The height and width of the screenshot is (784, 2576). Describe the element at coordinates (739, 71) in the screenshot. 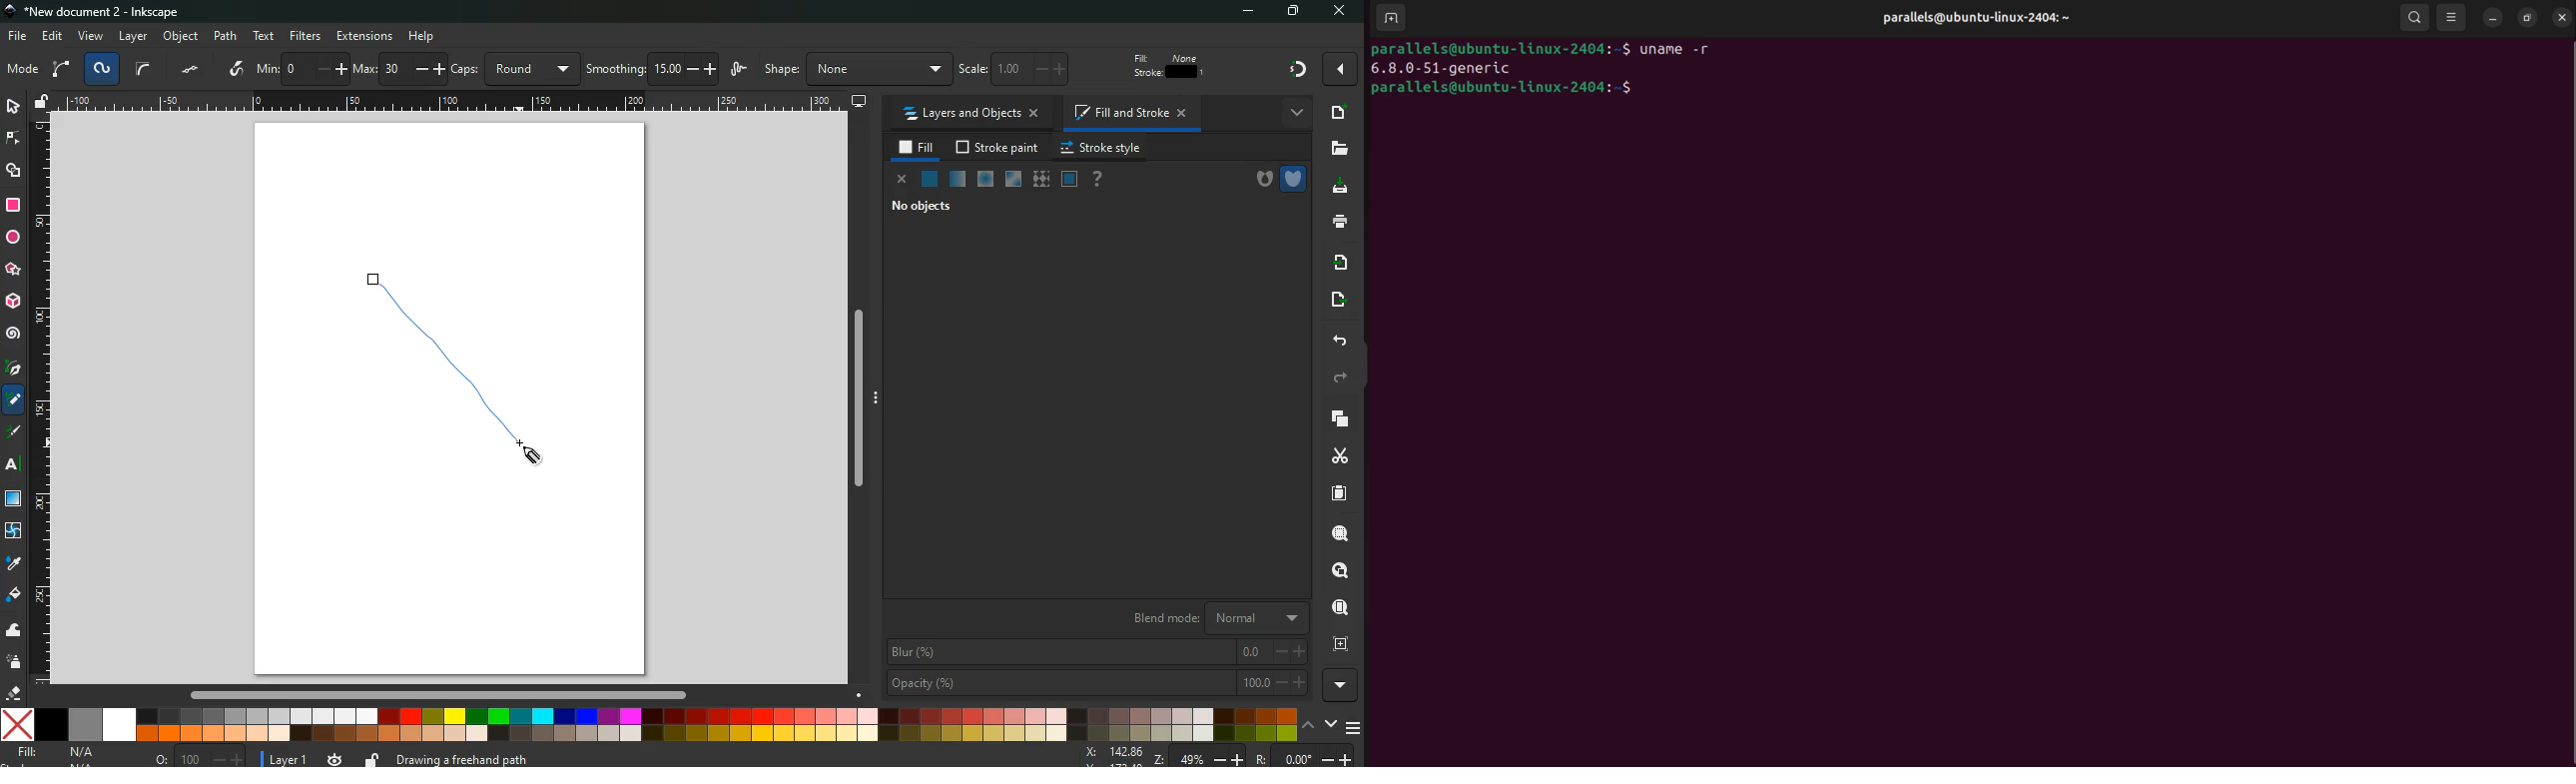

I see `wiggle` at that location.